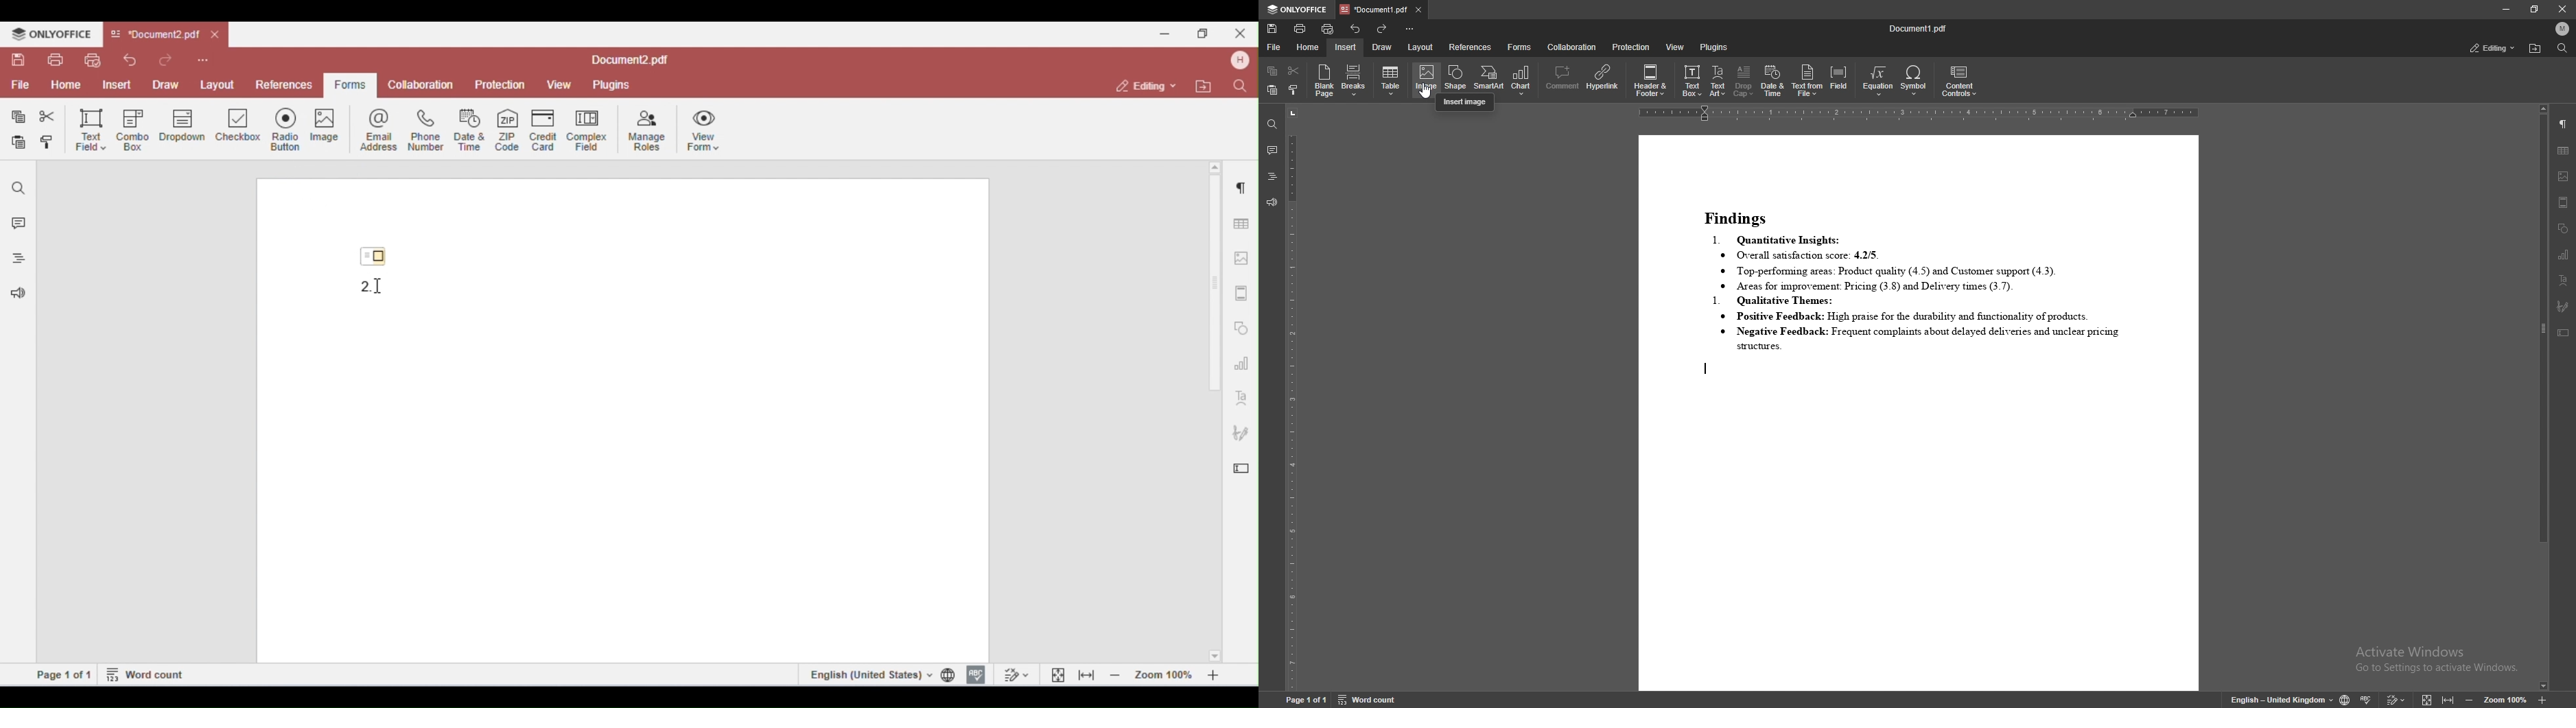 The width and height of the screenshot is (2576, 728). What do you see at coordinates (1878, 81) in the screenshot?
I see `equation` at bounding box center [1878, 81].